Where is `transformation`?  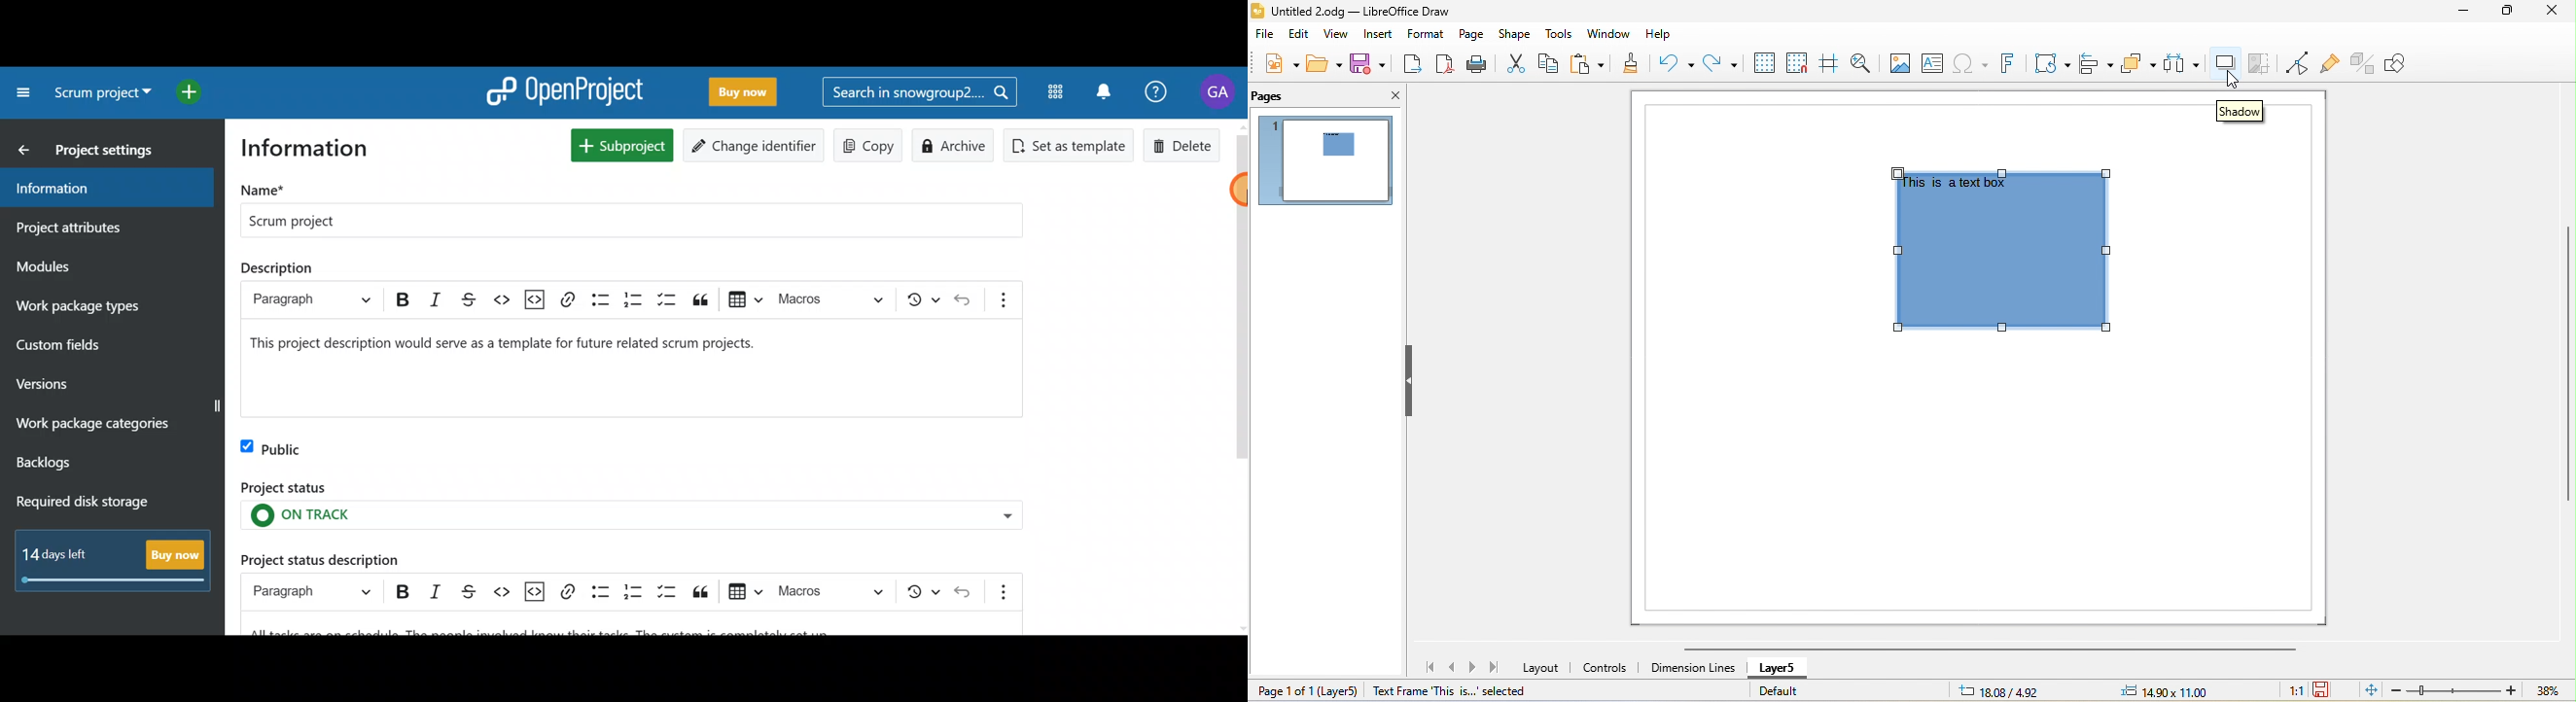
transformation is located at coordinates (2053, 64).